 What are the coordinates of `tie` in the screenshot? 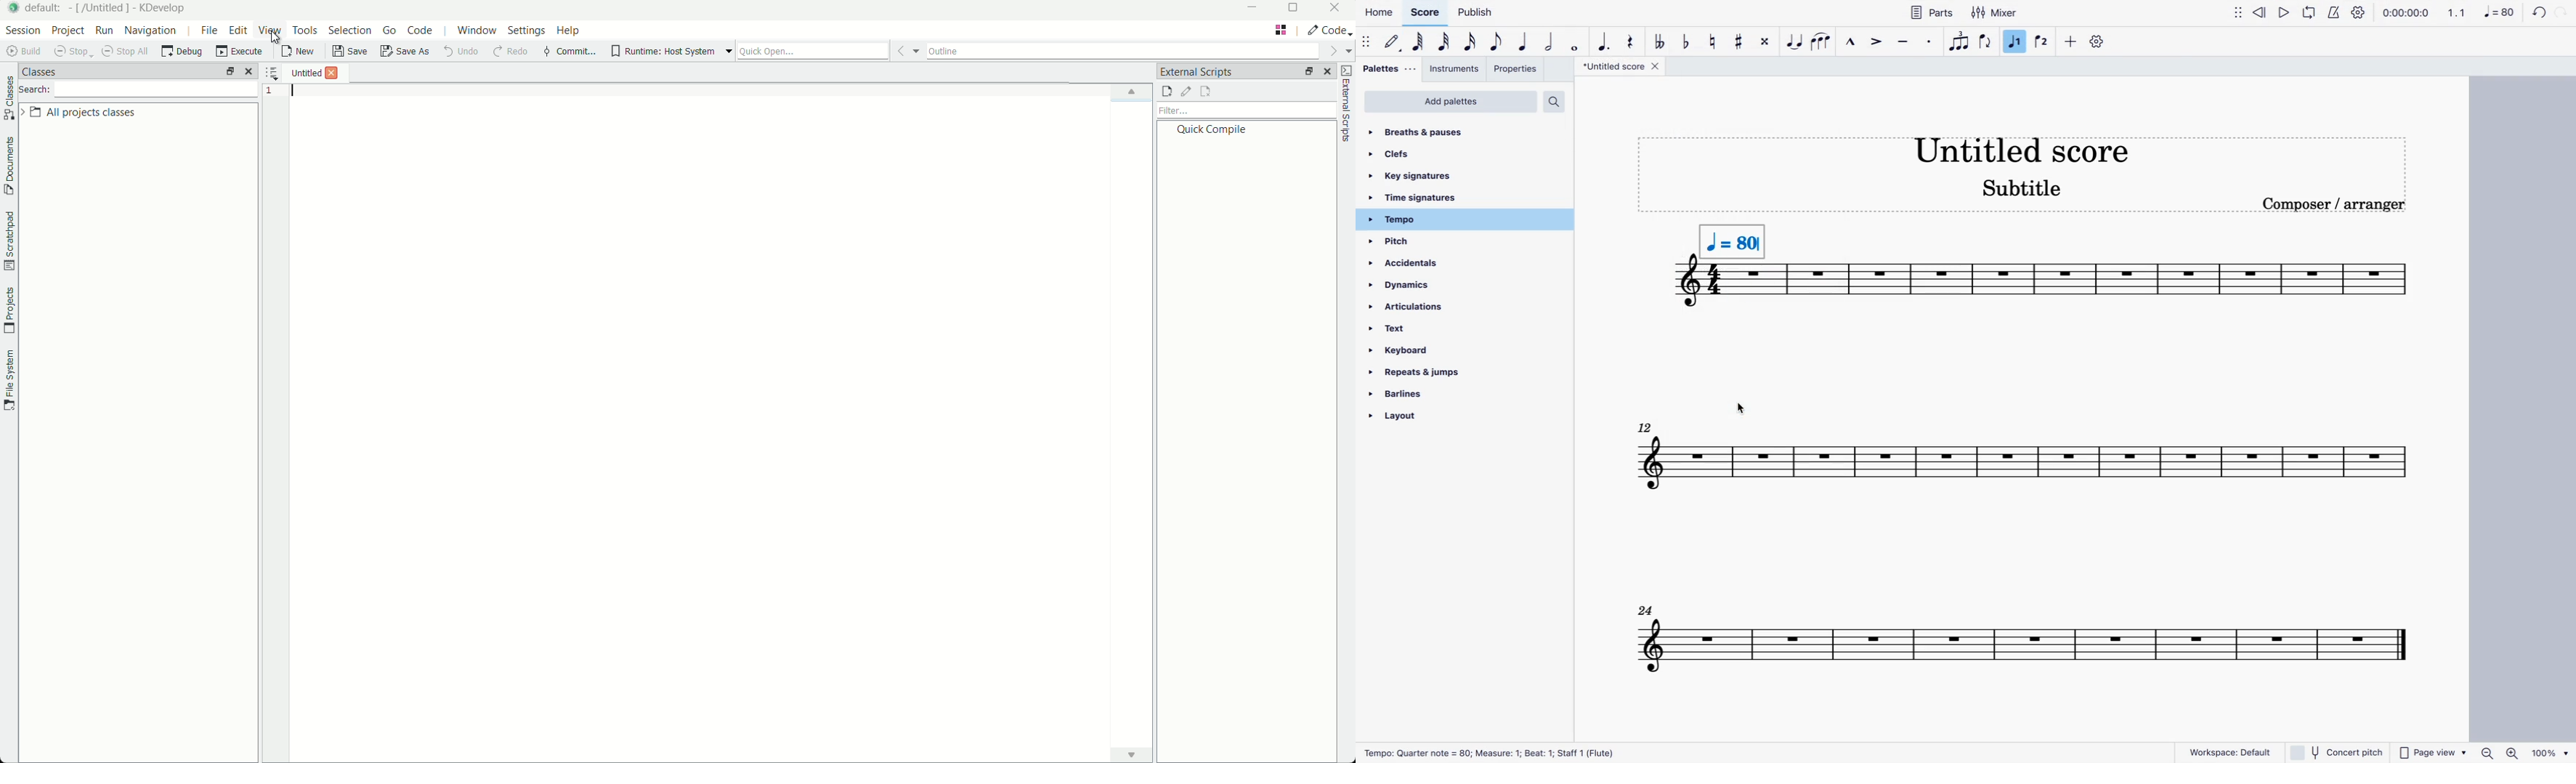 It's located at (1793, 41).